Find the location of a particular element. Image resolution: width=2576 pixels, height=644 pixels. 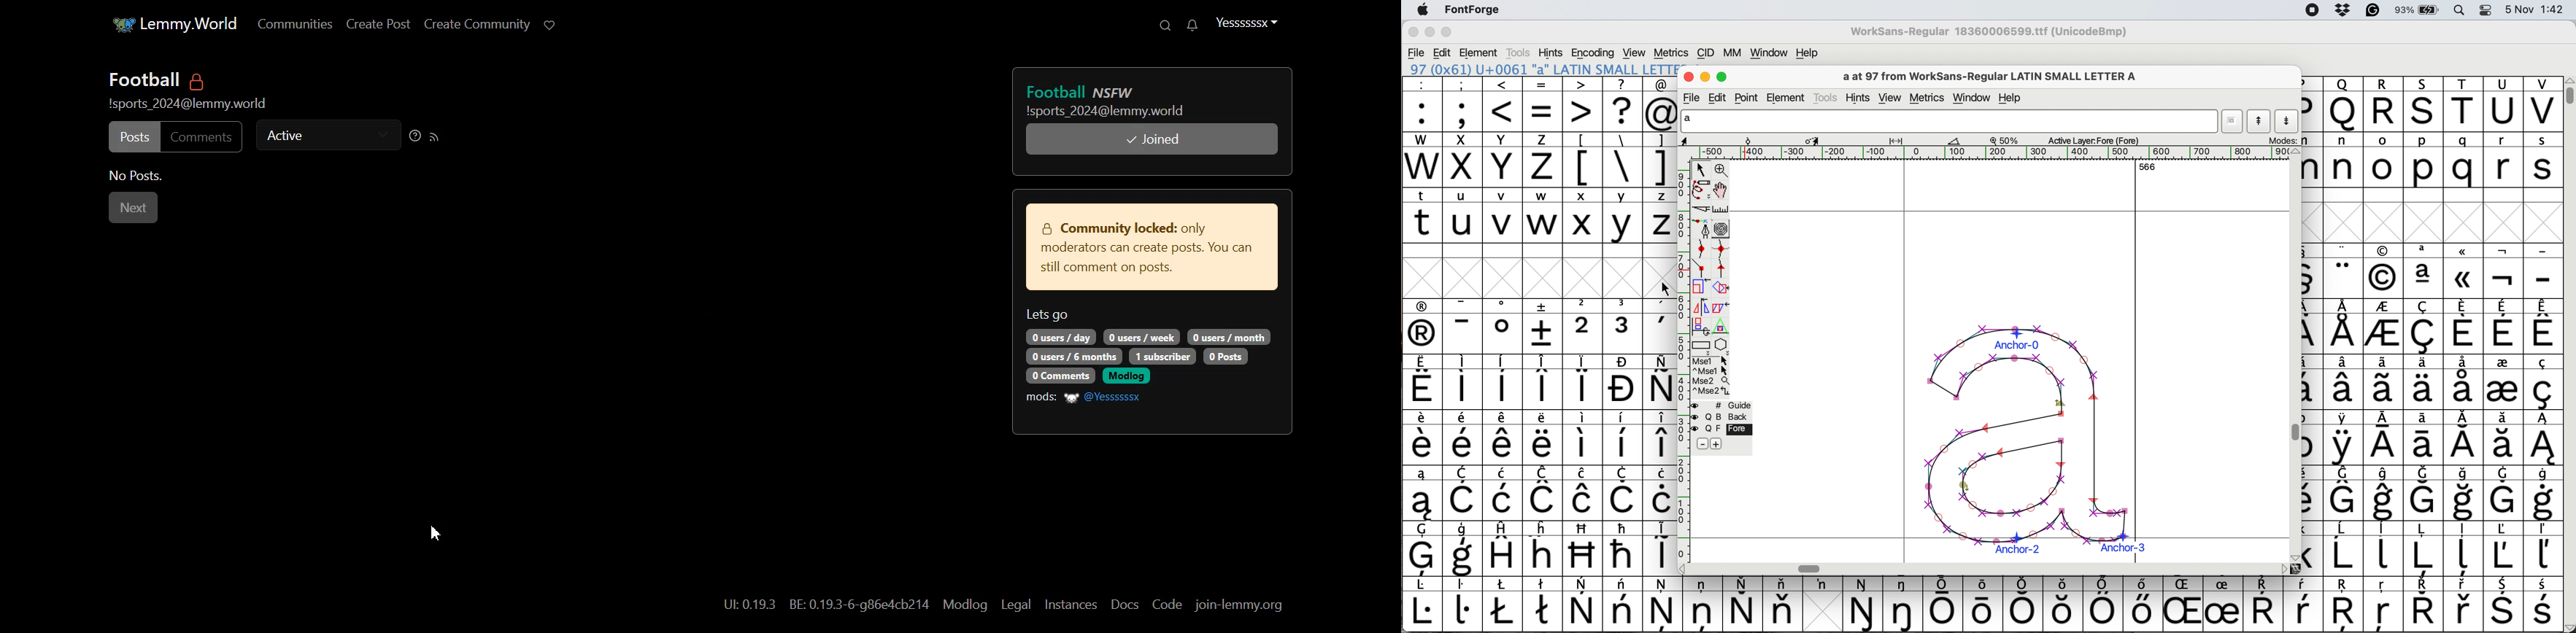

flip selection is located at coordinates (1700, 305).